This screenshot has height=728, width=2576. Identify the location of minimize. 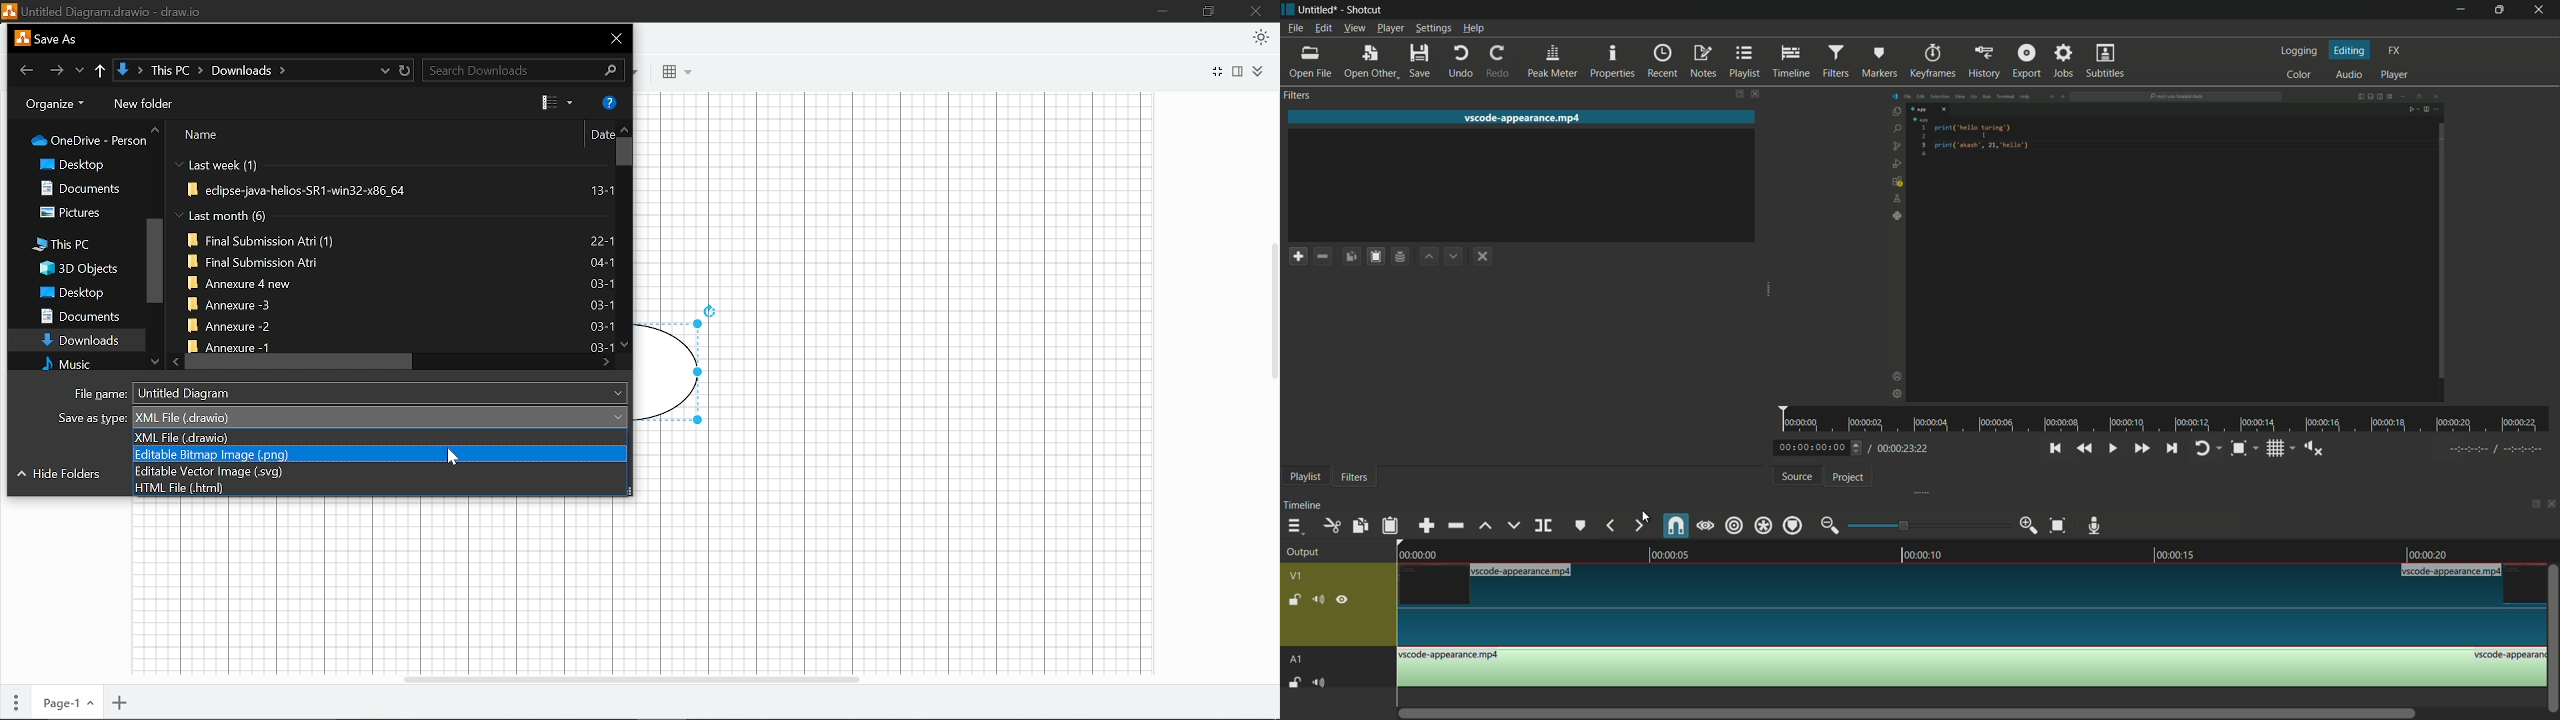
(1165, 11).